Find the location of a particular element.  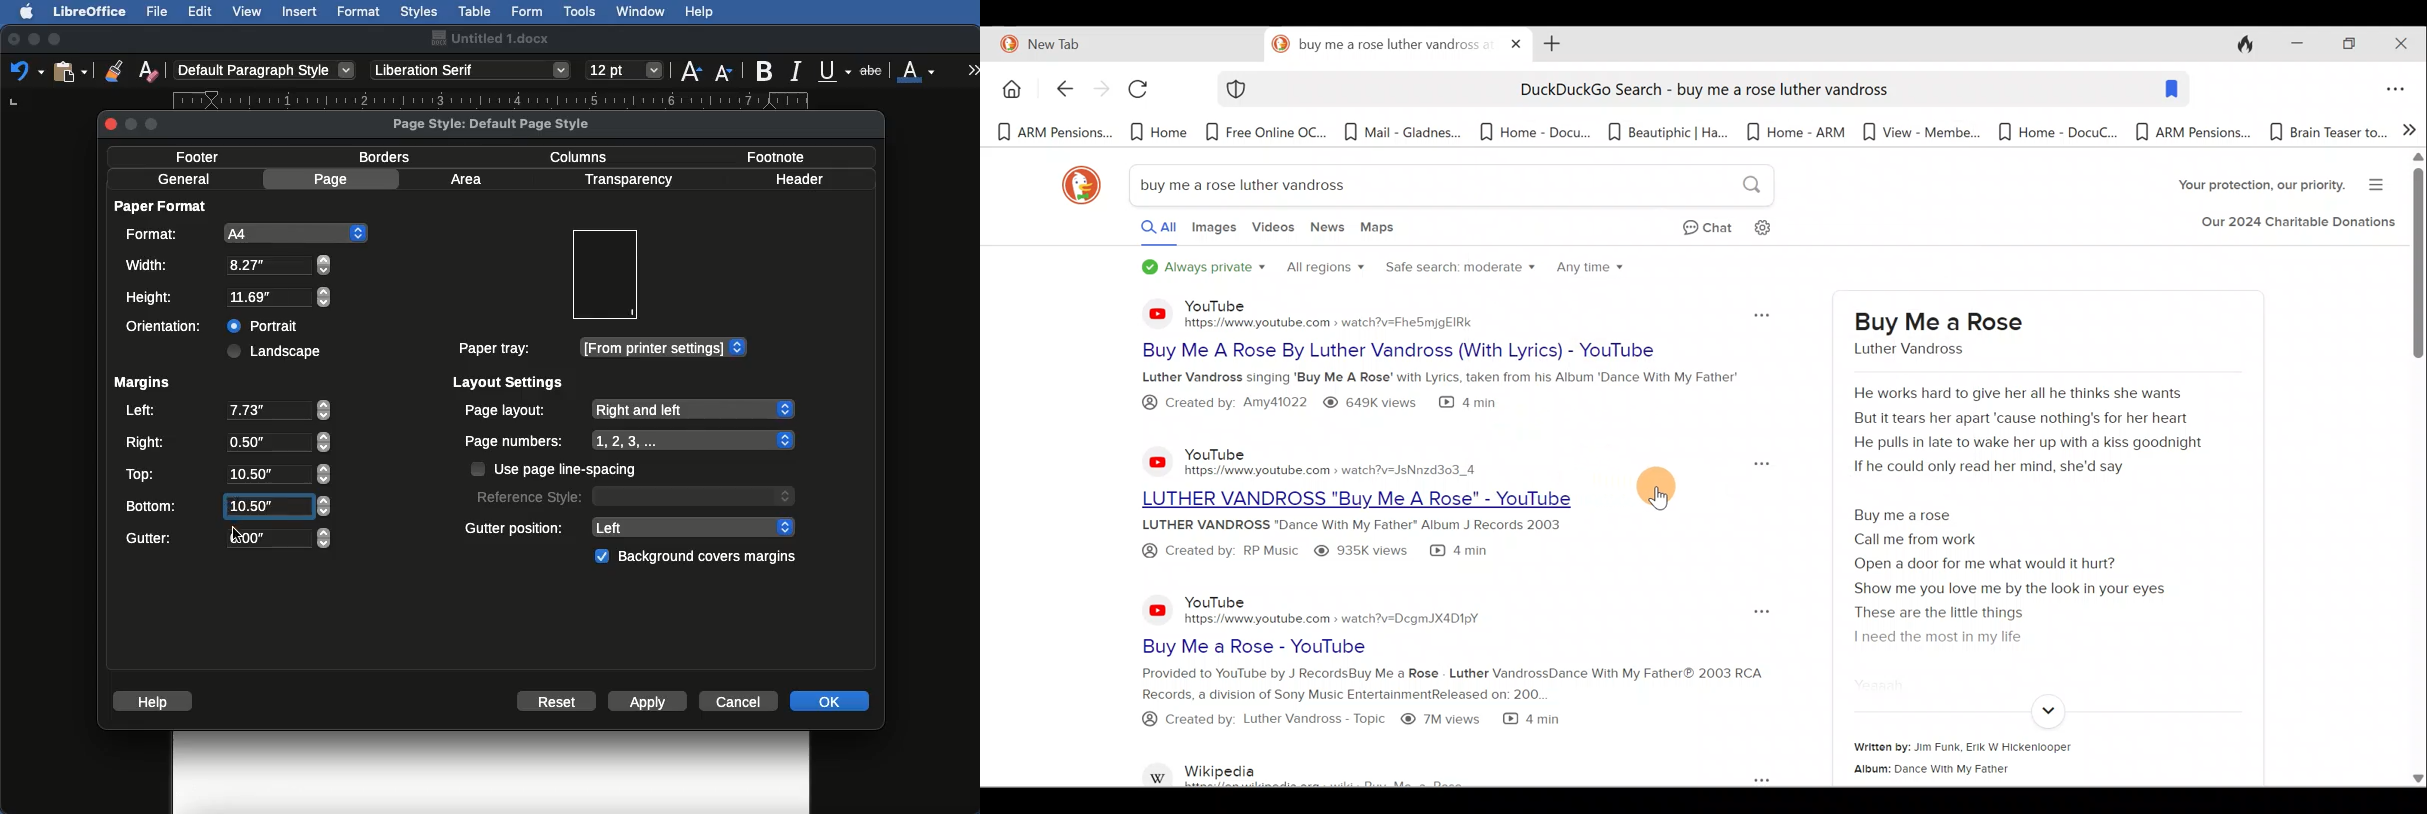

Background covers margins is located at coordinates (699, 557).